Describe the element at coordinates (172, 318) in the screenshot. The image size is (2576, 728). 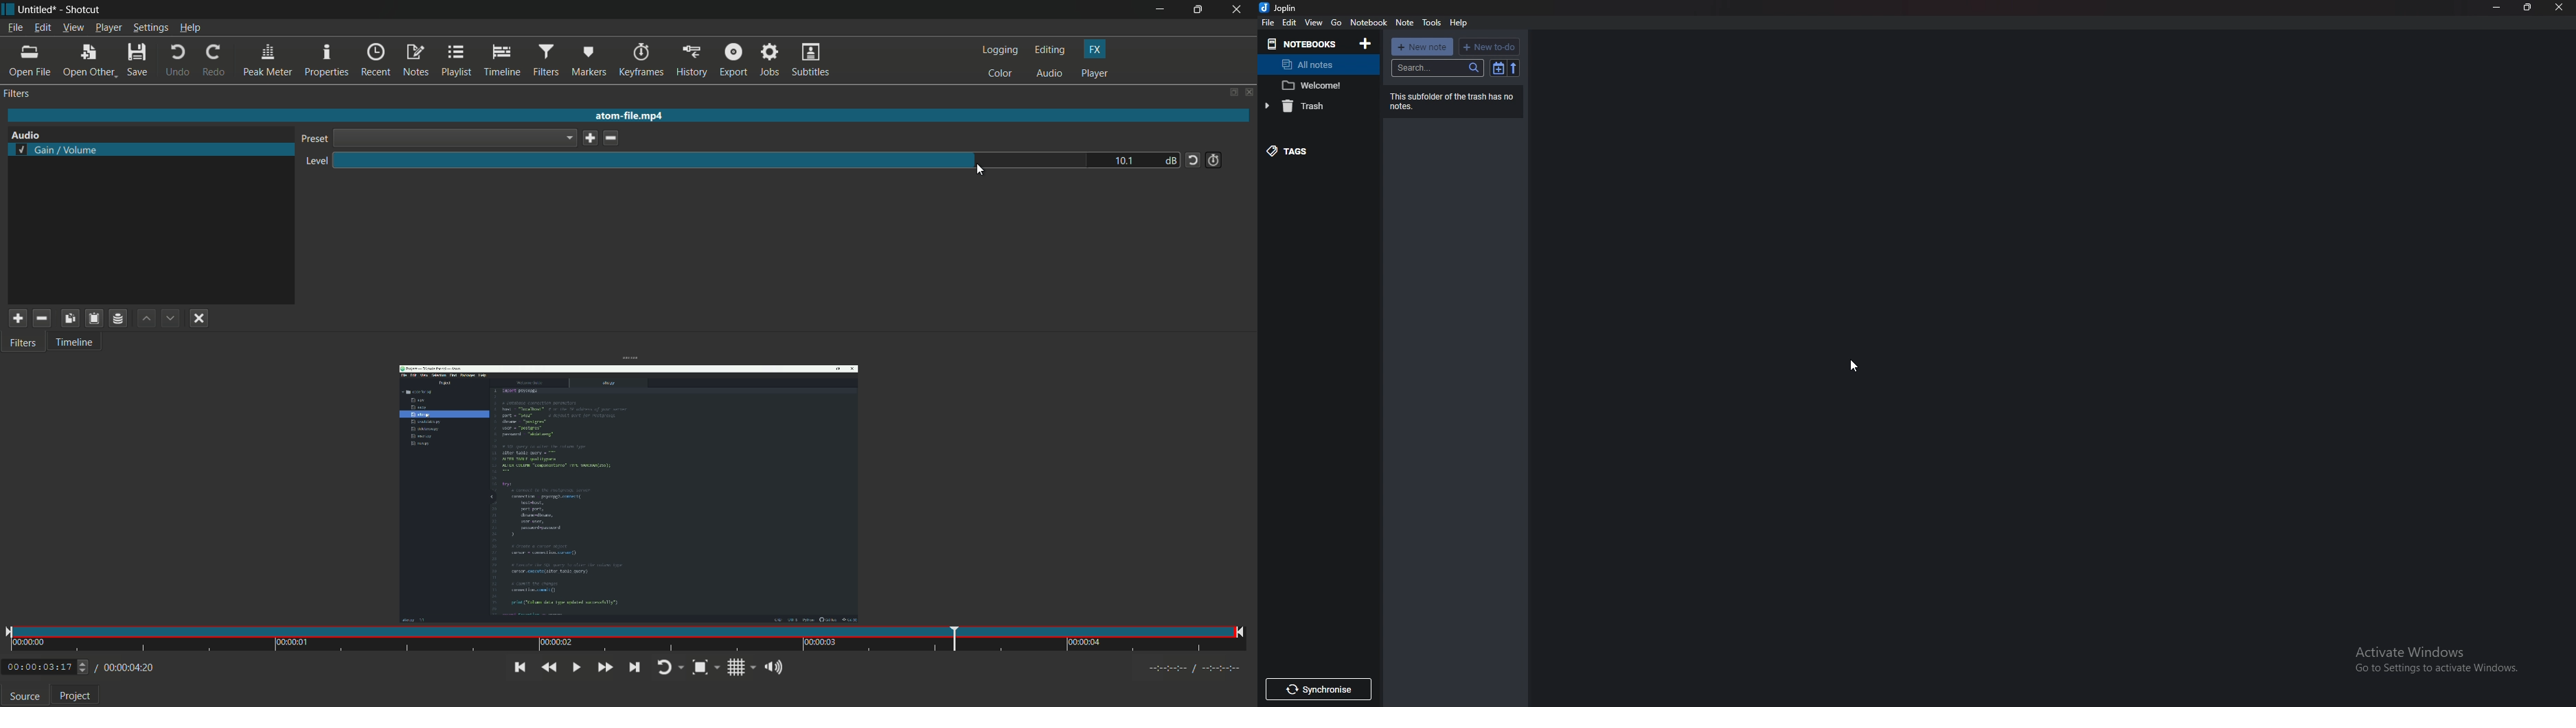
I see `move filter down` at that location.